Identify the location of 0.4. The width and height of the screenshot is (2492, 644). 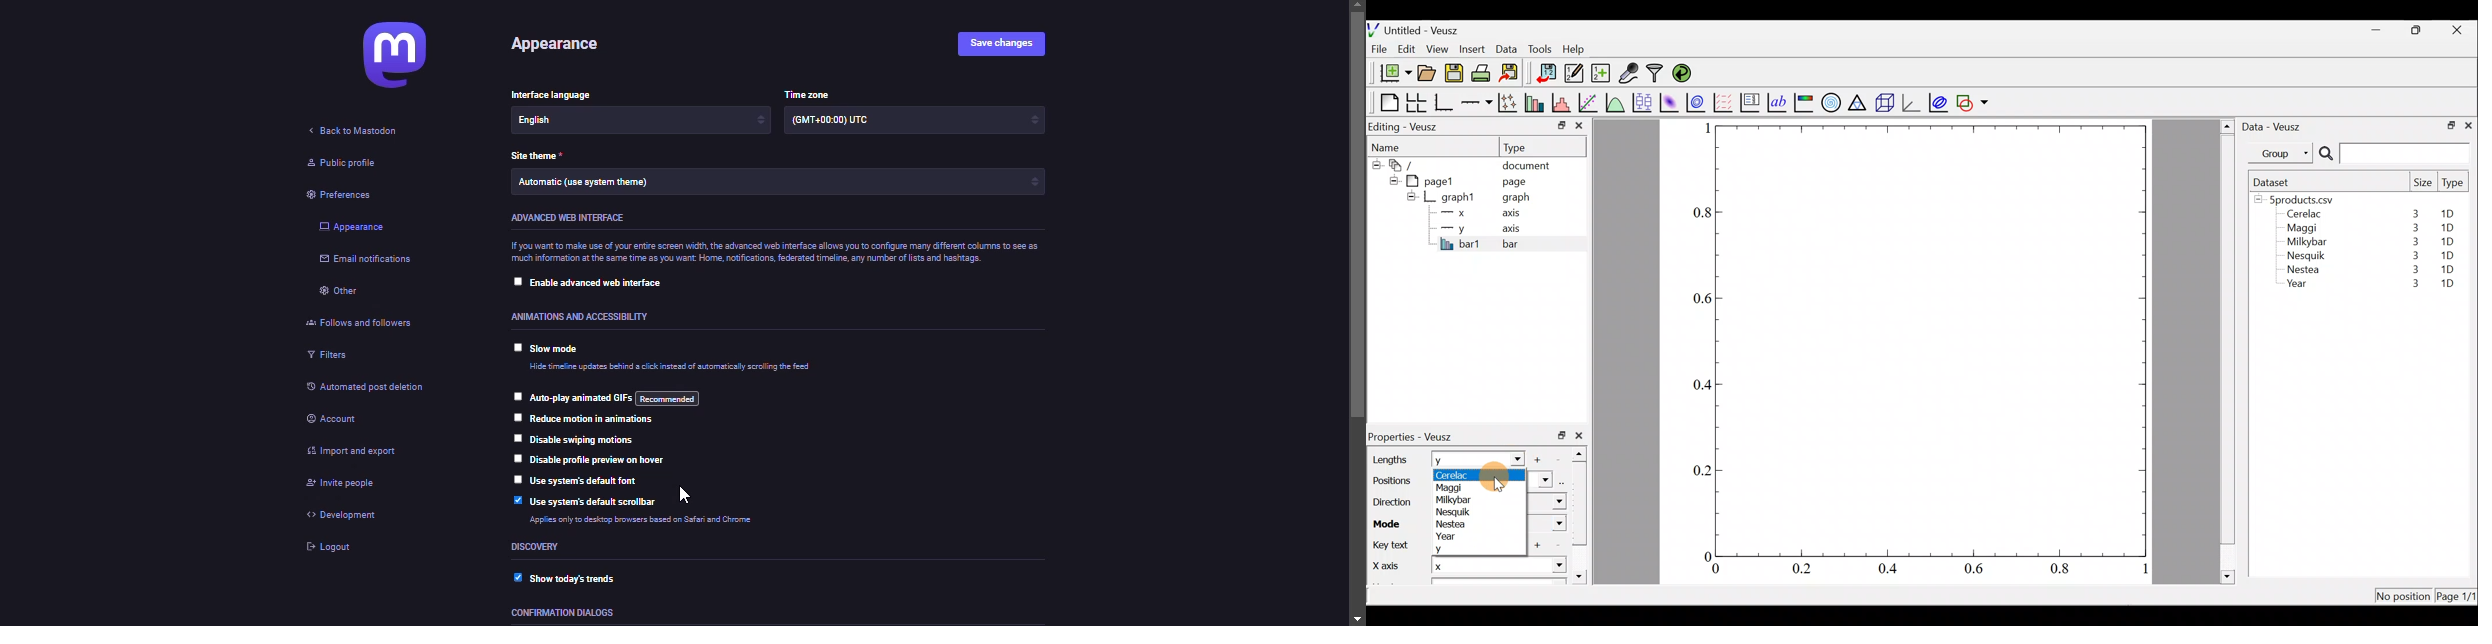
(1892, 569).